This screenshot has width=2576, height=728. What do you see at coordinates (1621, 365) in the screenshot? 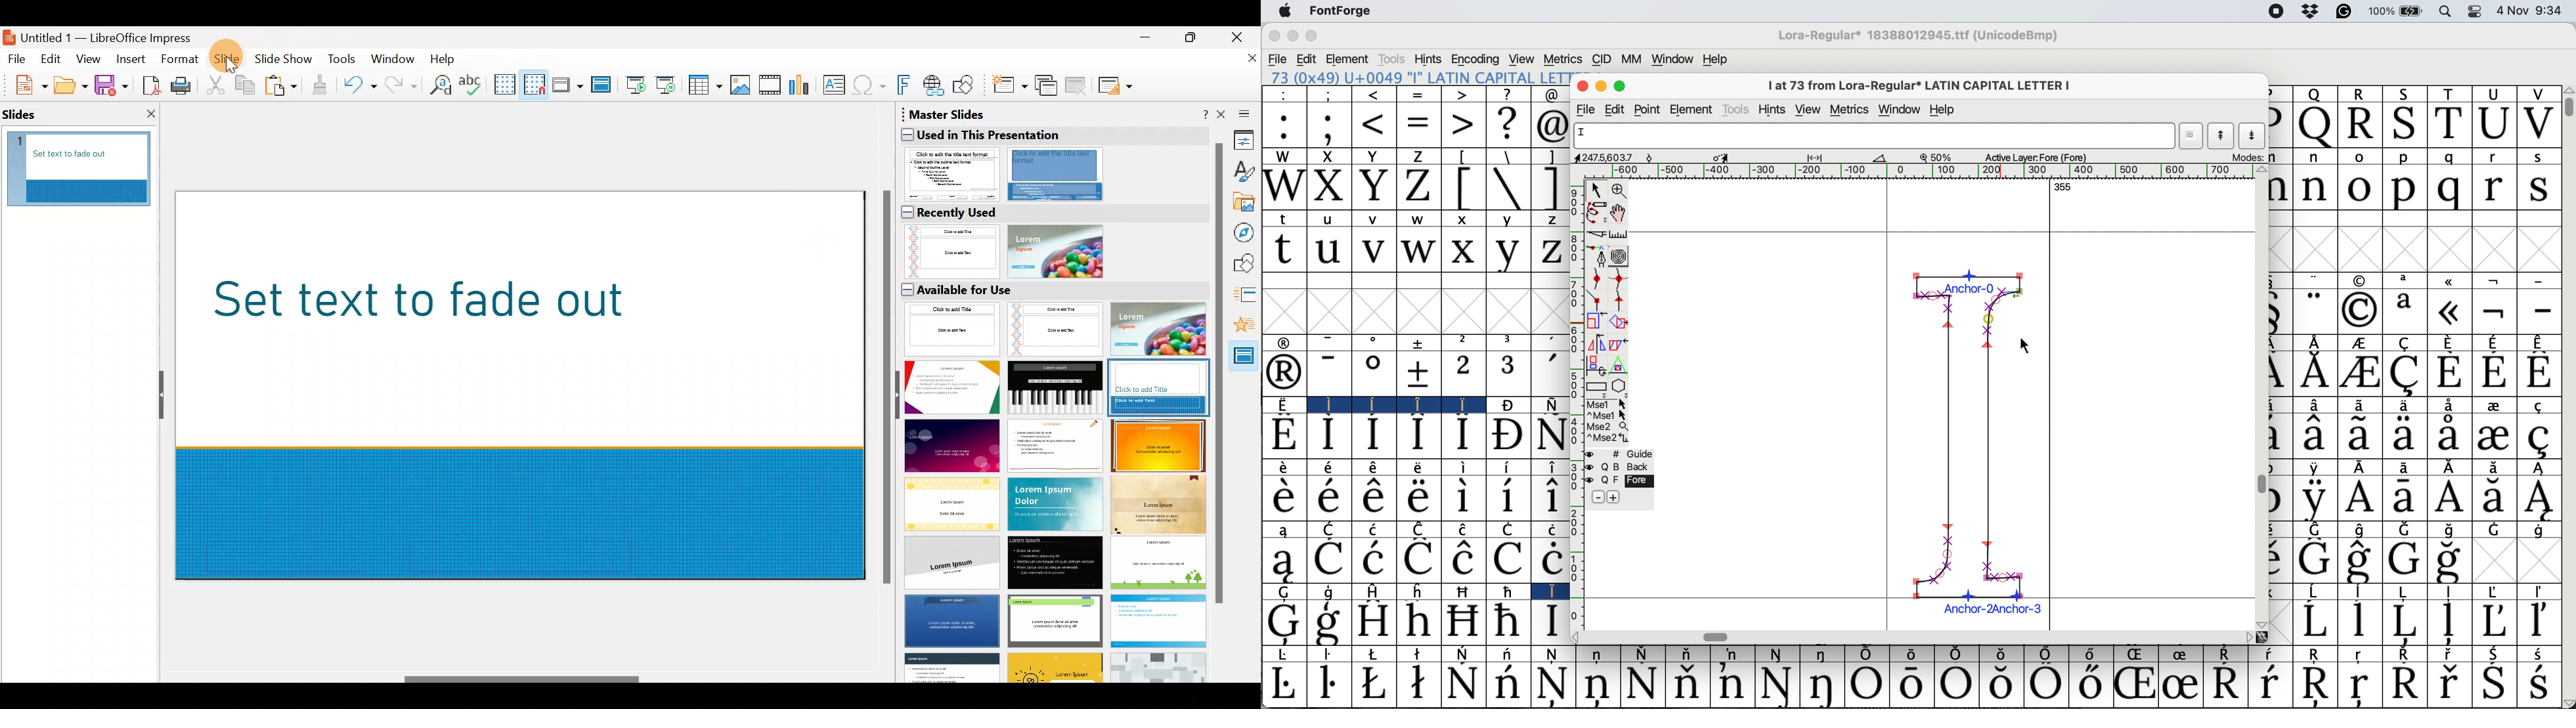
I see `perform a perspective transformation on the selection` at bounding box center [1621, 365].